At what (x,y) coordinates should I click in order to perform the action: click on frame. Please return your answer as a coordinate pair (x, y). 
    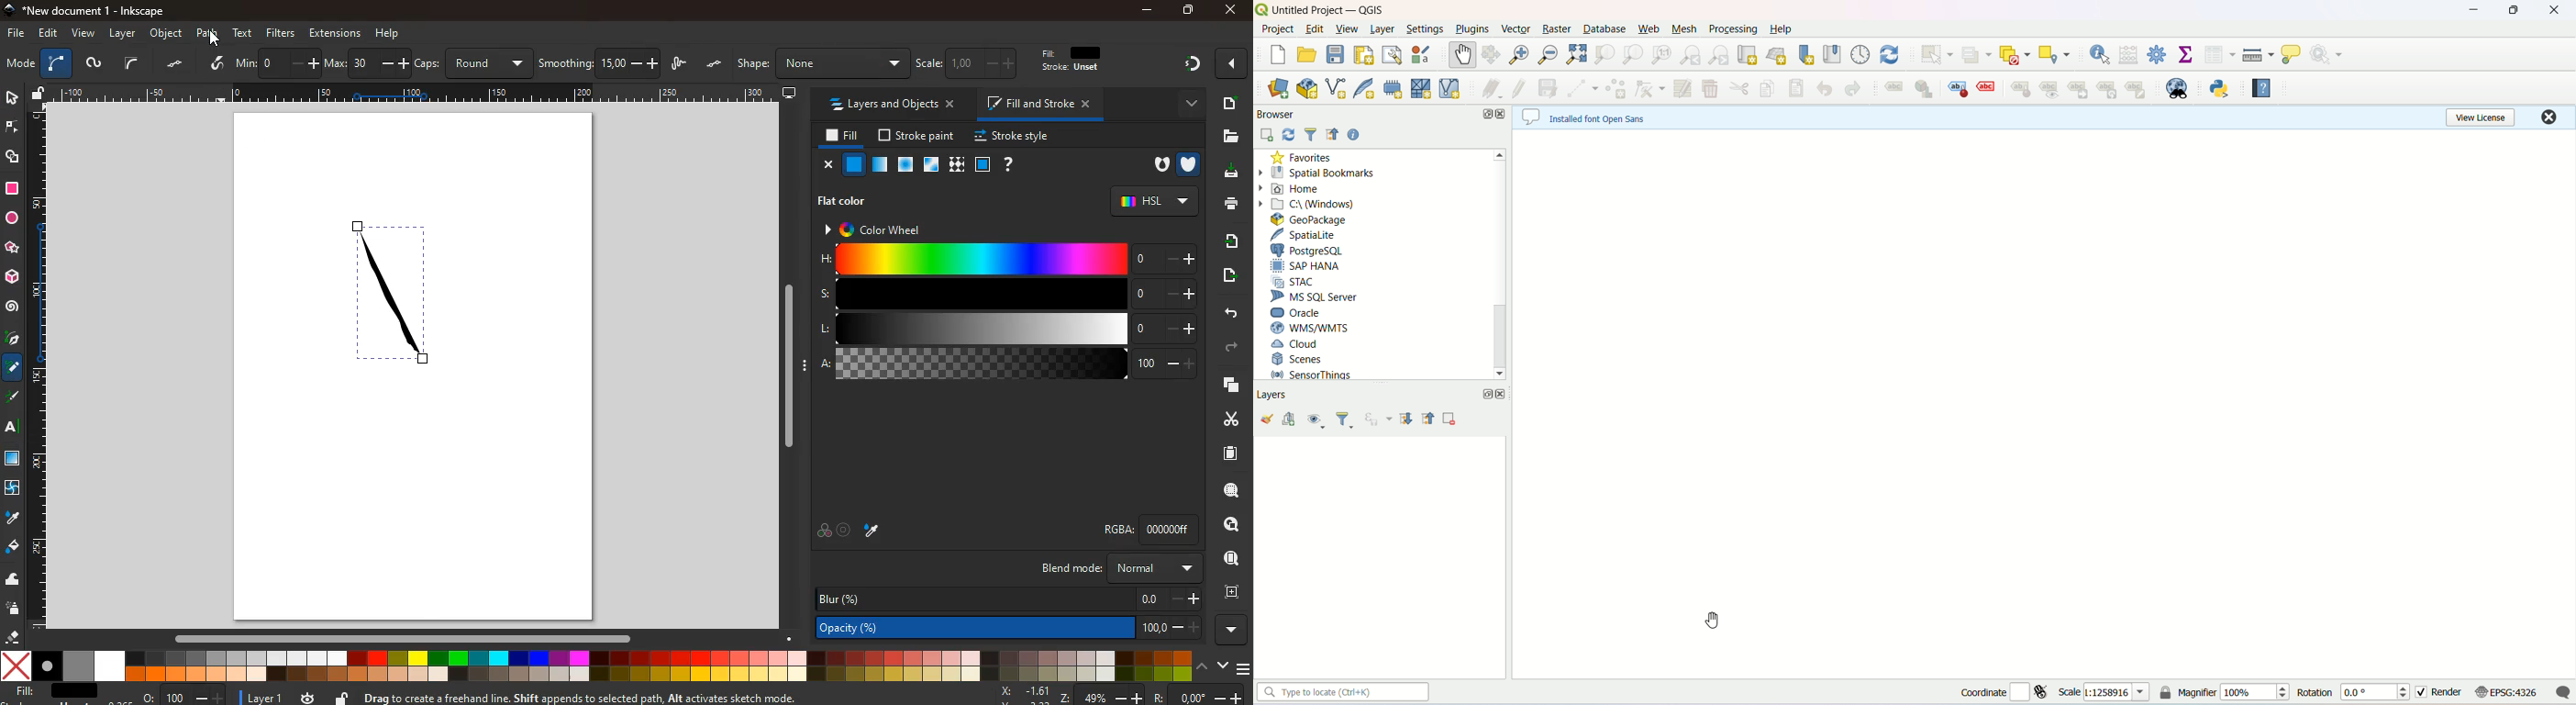
    Looking at the image, I should click on (1236, 592).